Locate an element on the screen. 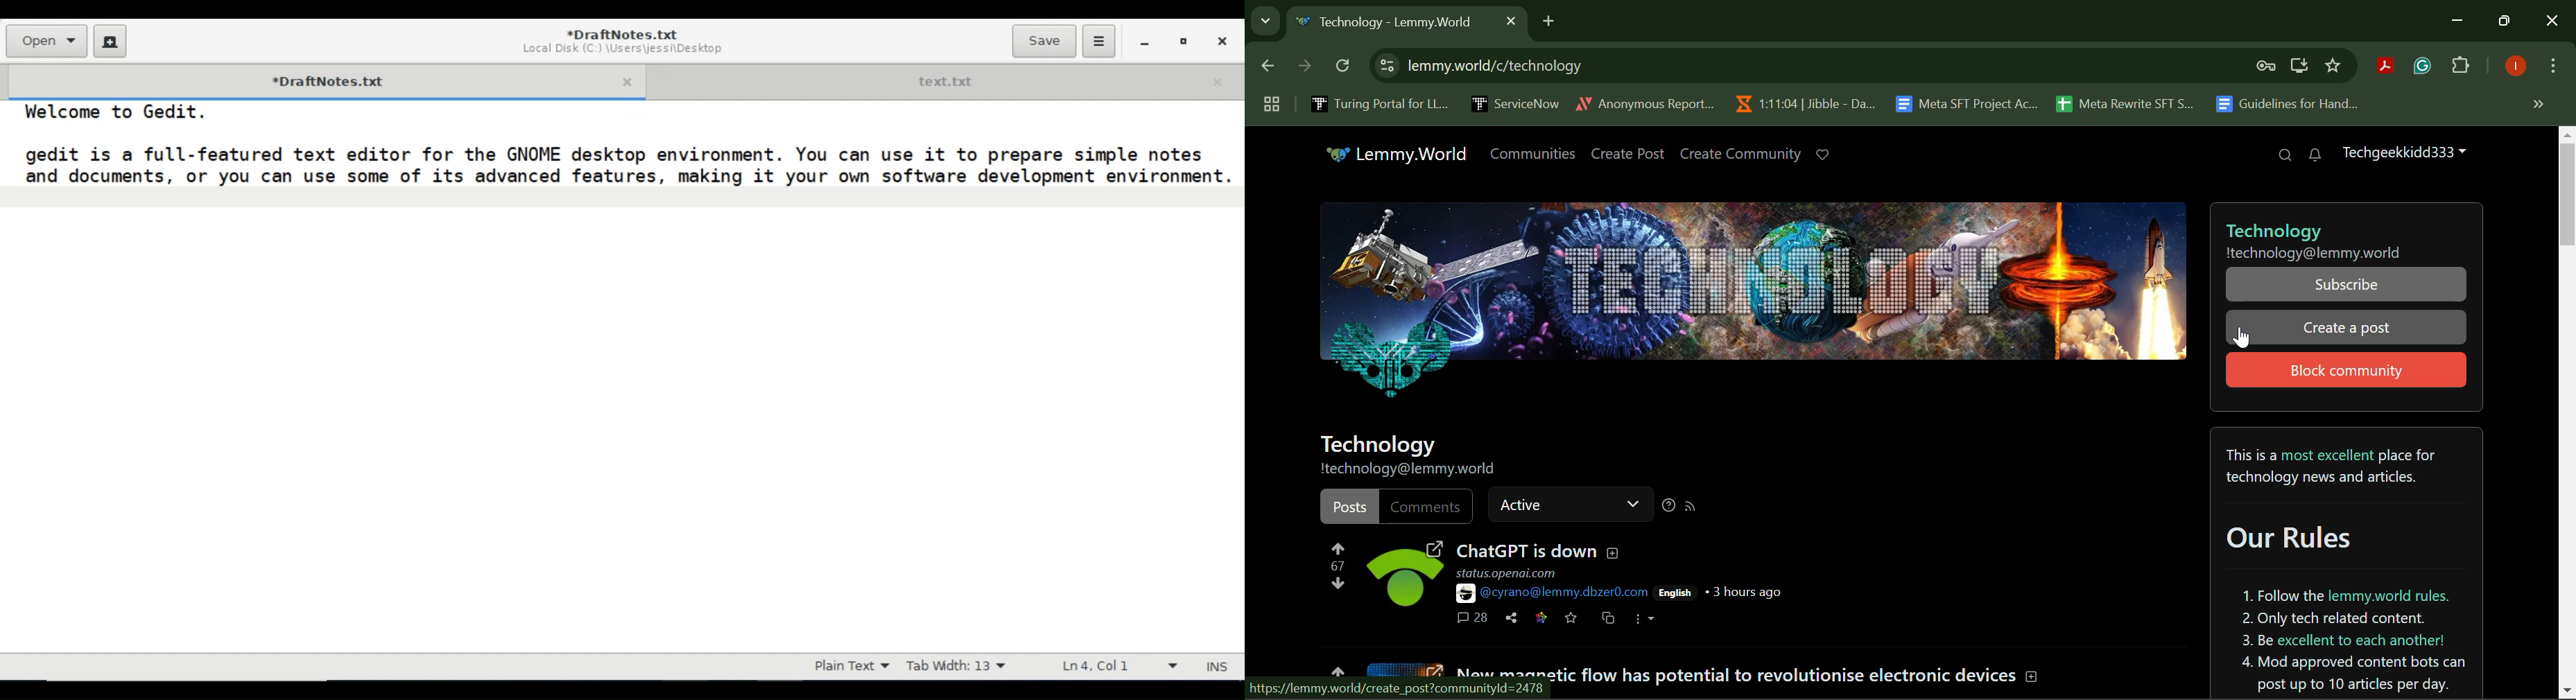 This screenshot has height=700, width=2576. Browser Extension is located at coordinates (2426, 67).